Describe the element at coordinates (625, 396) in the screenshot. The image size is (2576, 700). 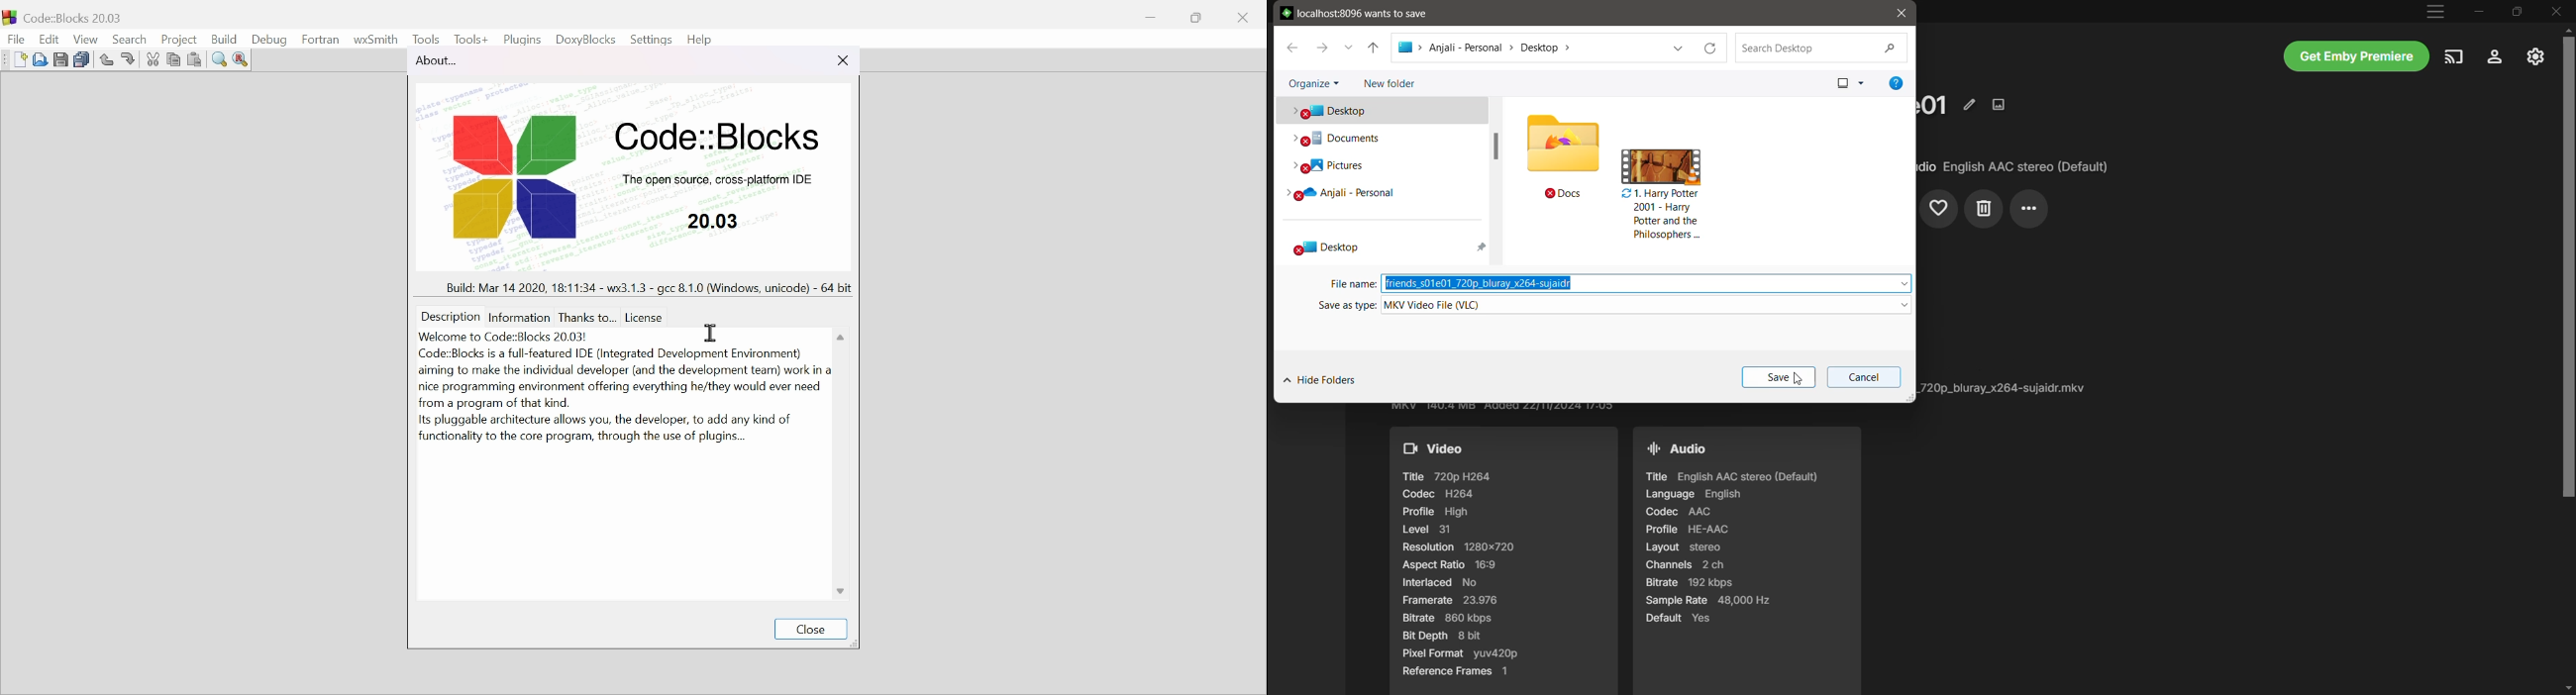
I see `Code:Blocks is a full-featured IDE (Integrated Development Environment)
aiming to make the individual developer (and the development team) work in a
nice programming environment offering everything he/they would ever need!
from a program of that kind.

its pluggable architecture allows you, the developer, to add any kind of
functionality to the core program, through the use of plugins.` at that location.